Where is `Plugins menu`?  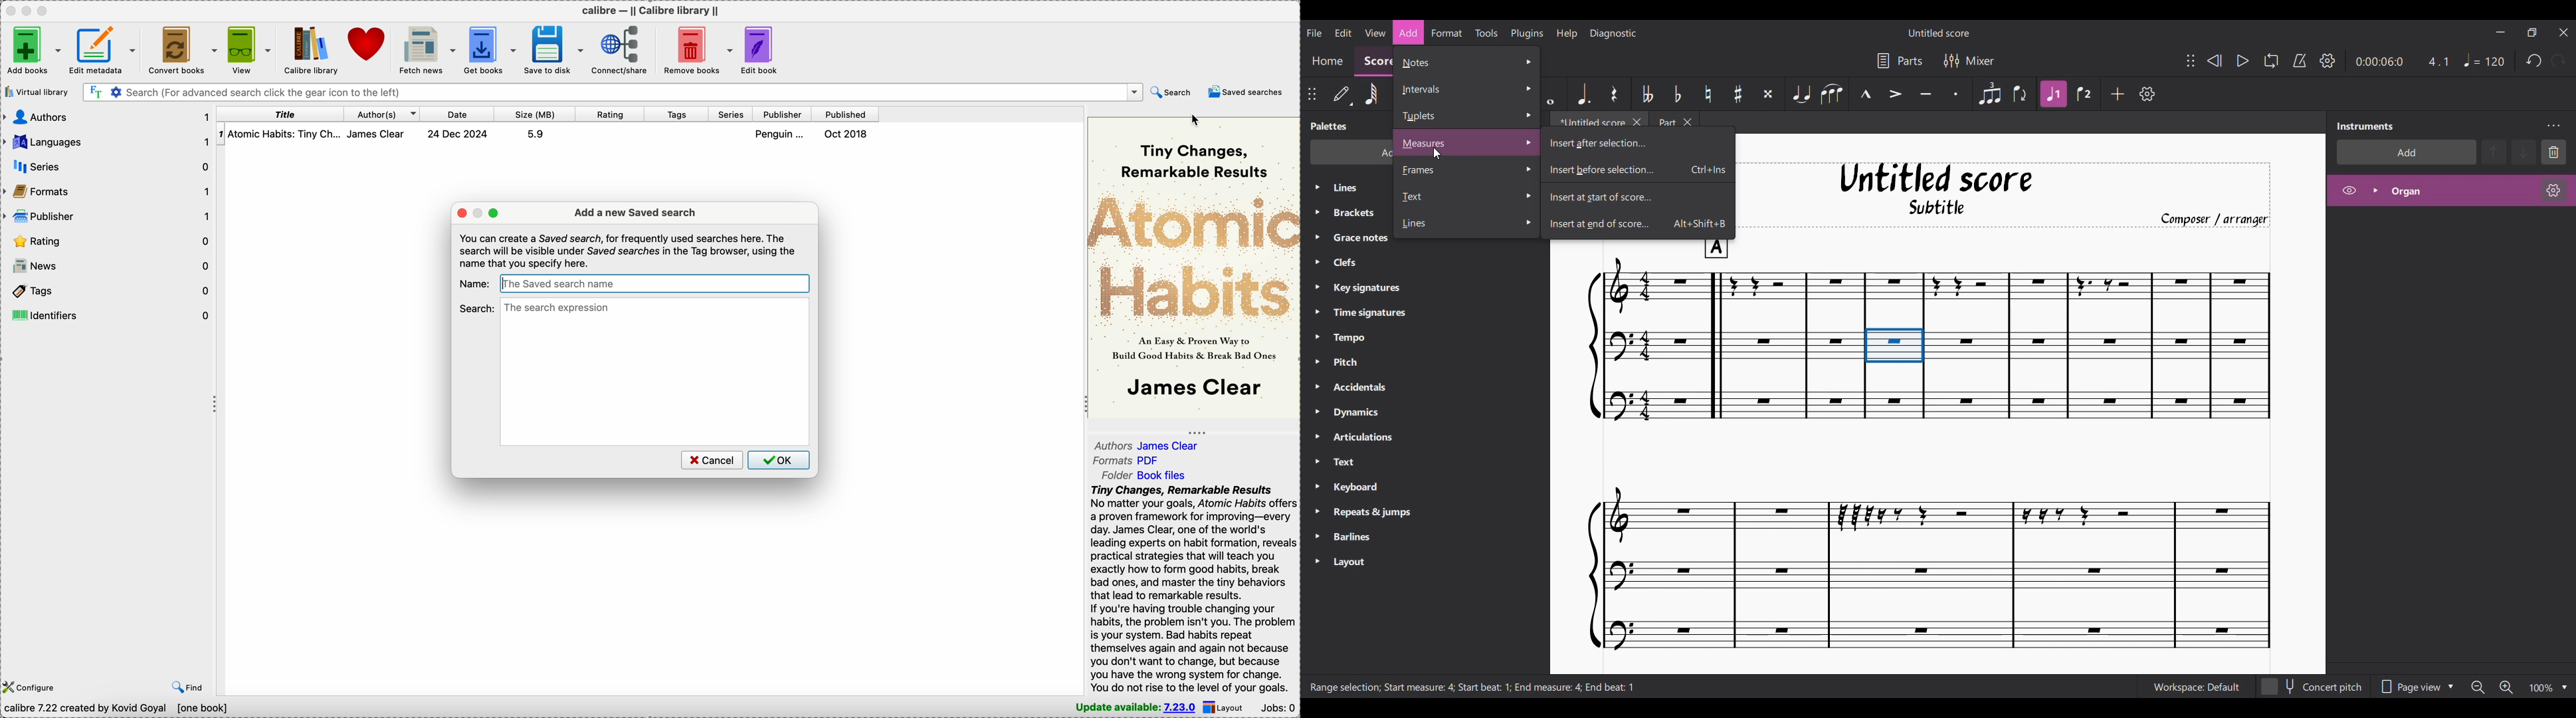
Plugins menu is located at coordinates (1527, 33).